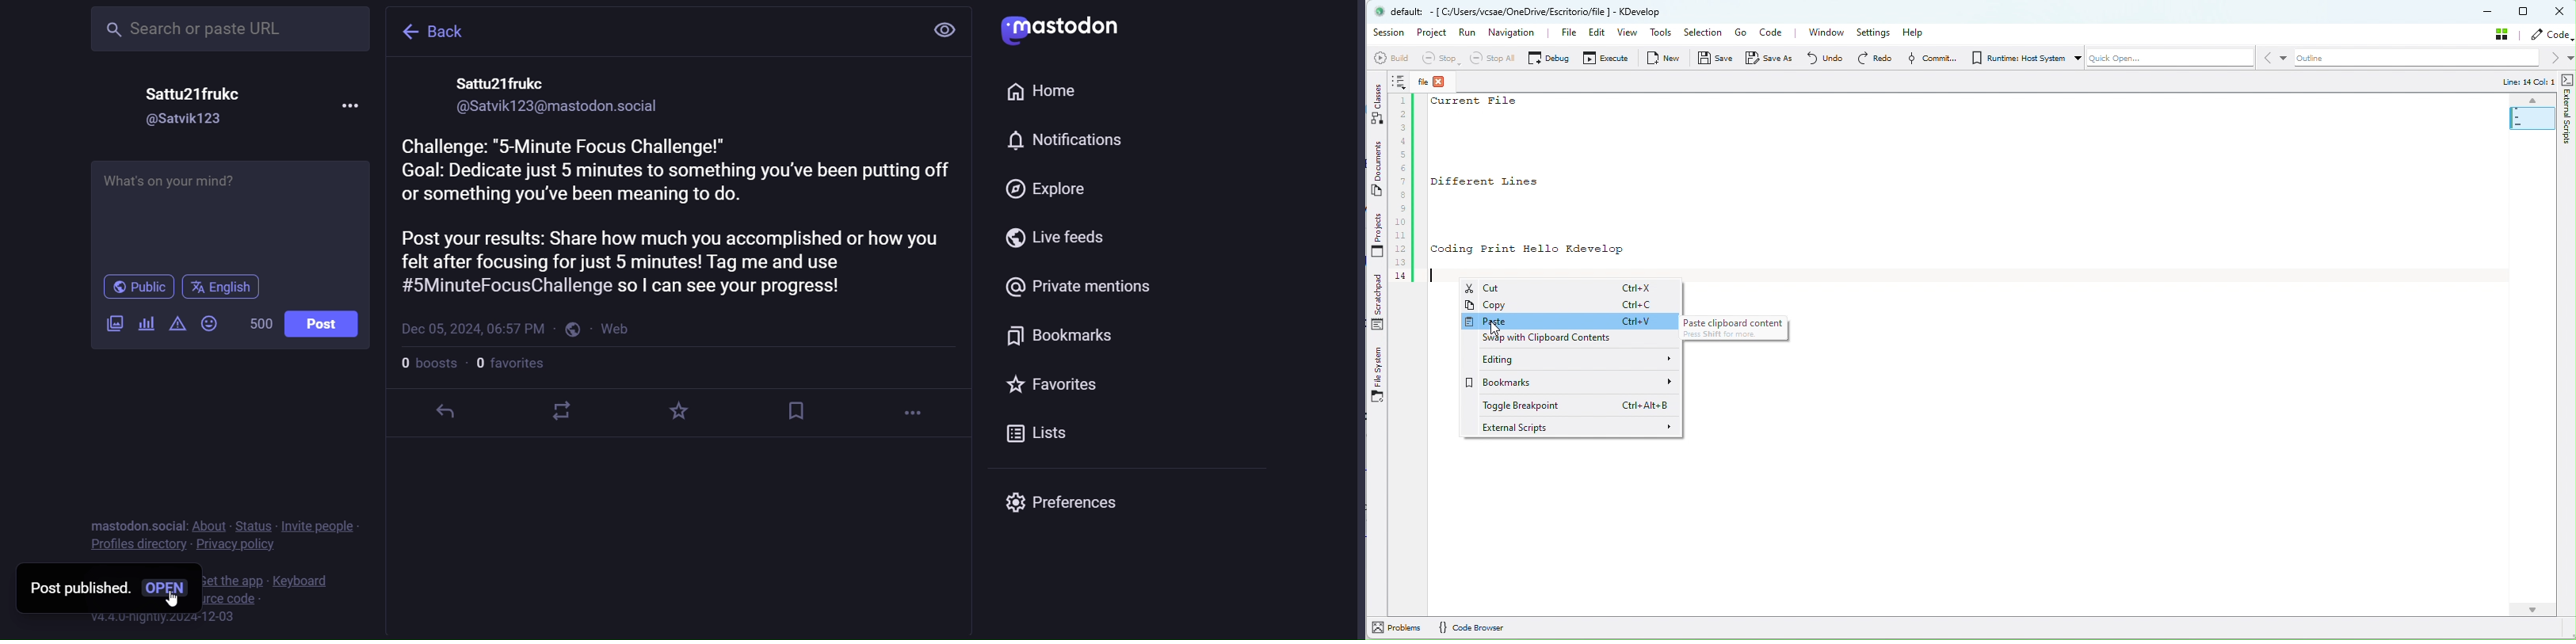 This screenshot has width=2576, height=644. Describe the element at coordinates (358, 105) in the screenshot. I see `more` at that location.